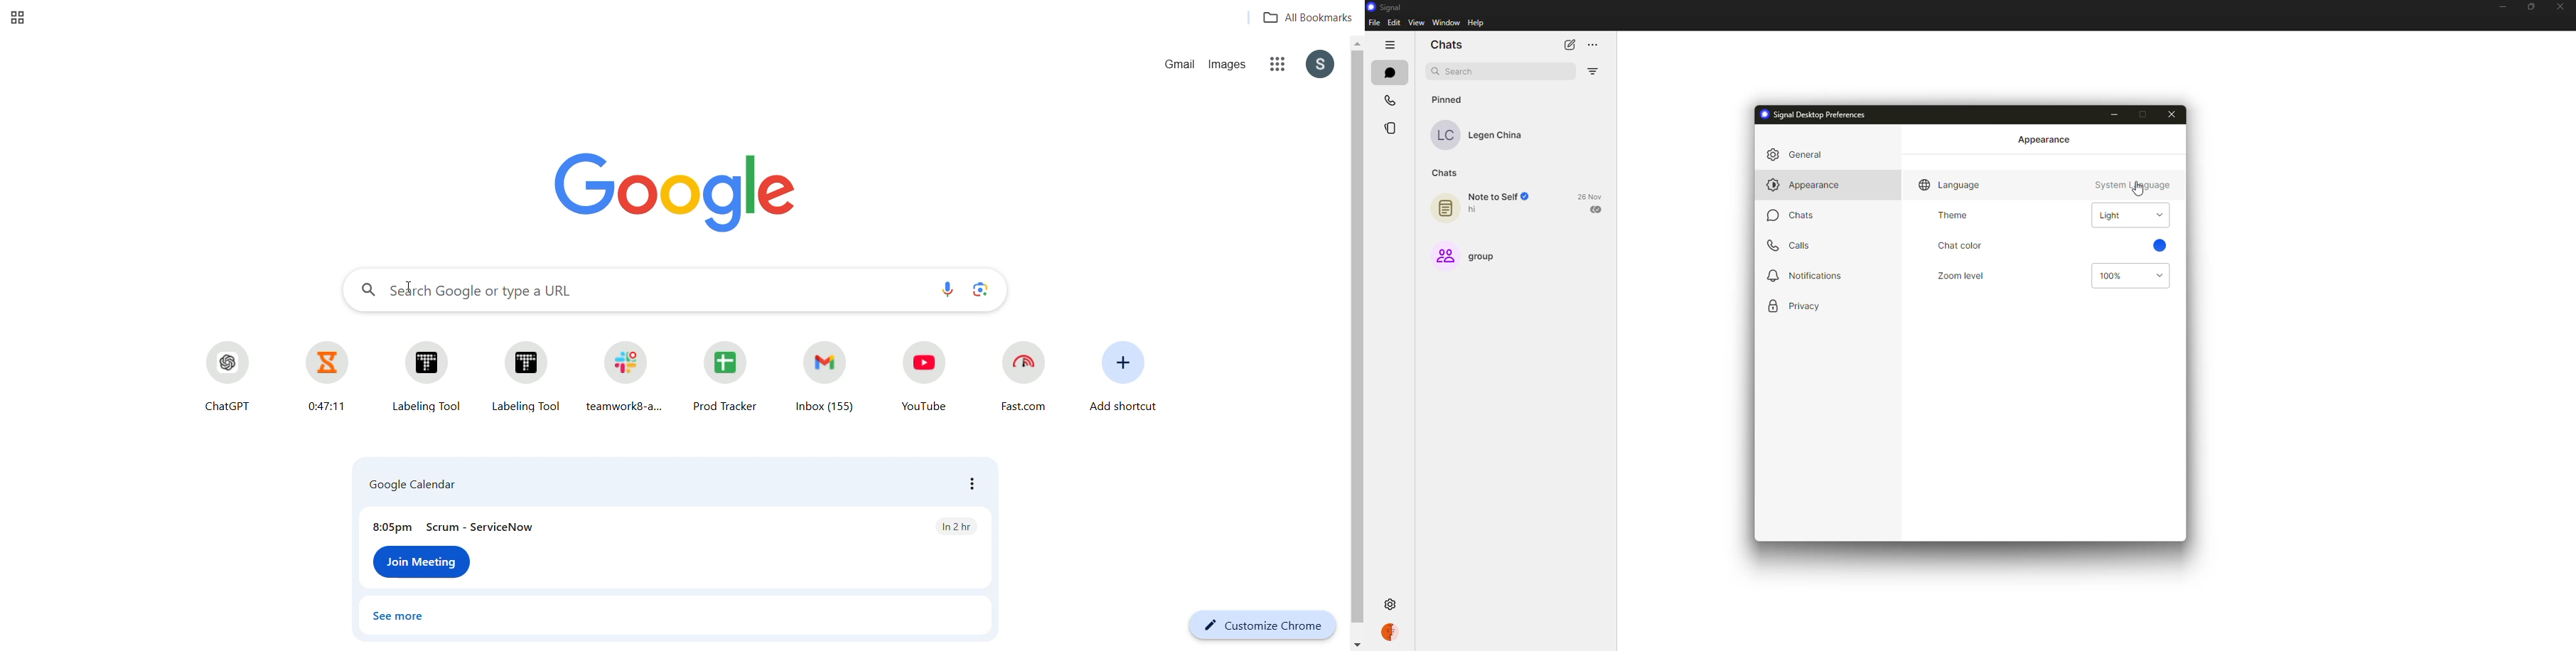  I want to click on search, so click(1458, 72).